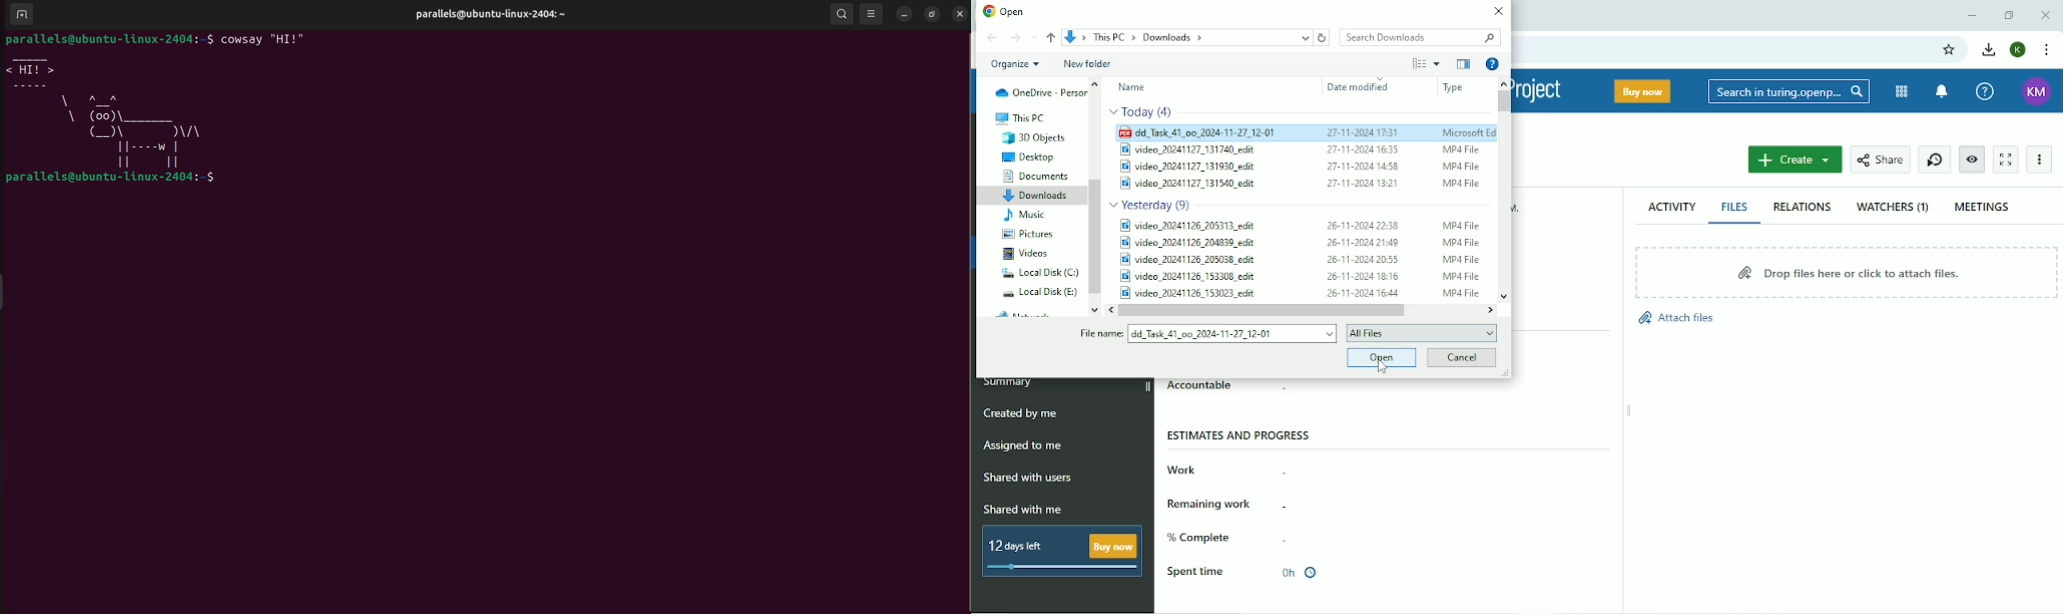 The width and height of the screenshot is (2072, 616). What do you see at coordinates (1005, 10) in the screenshot?
I see `Open` at bounding box center [1005, 10].